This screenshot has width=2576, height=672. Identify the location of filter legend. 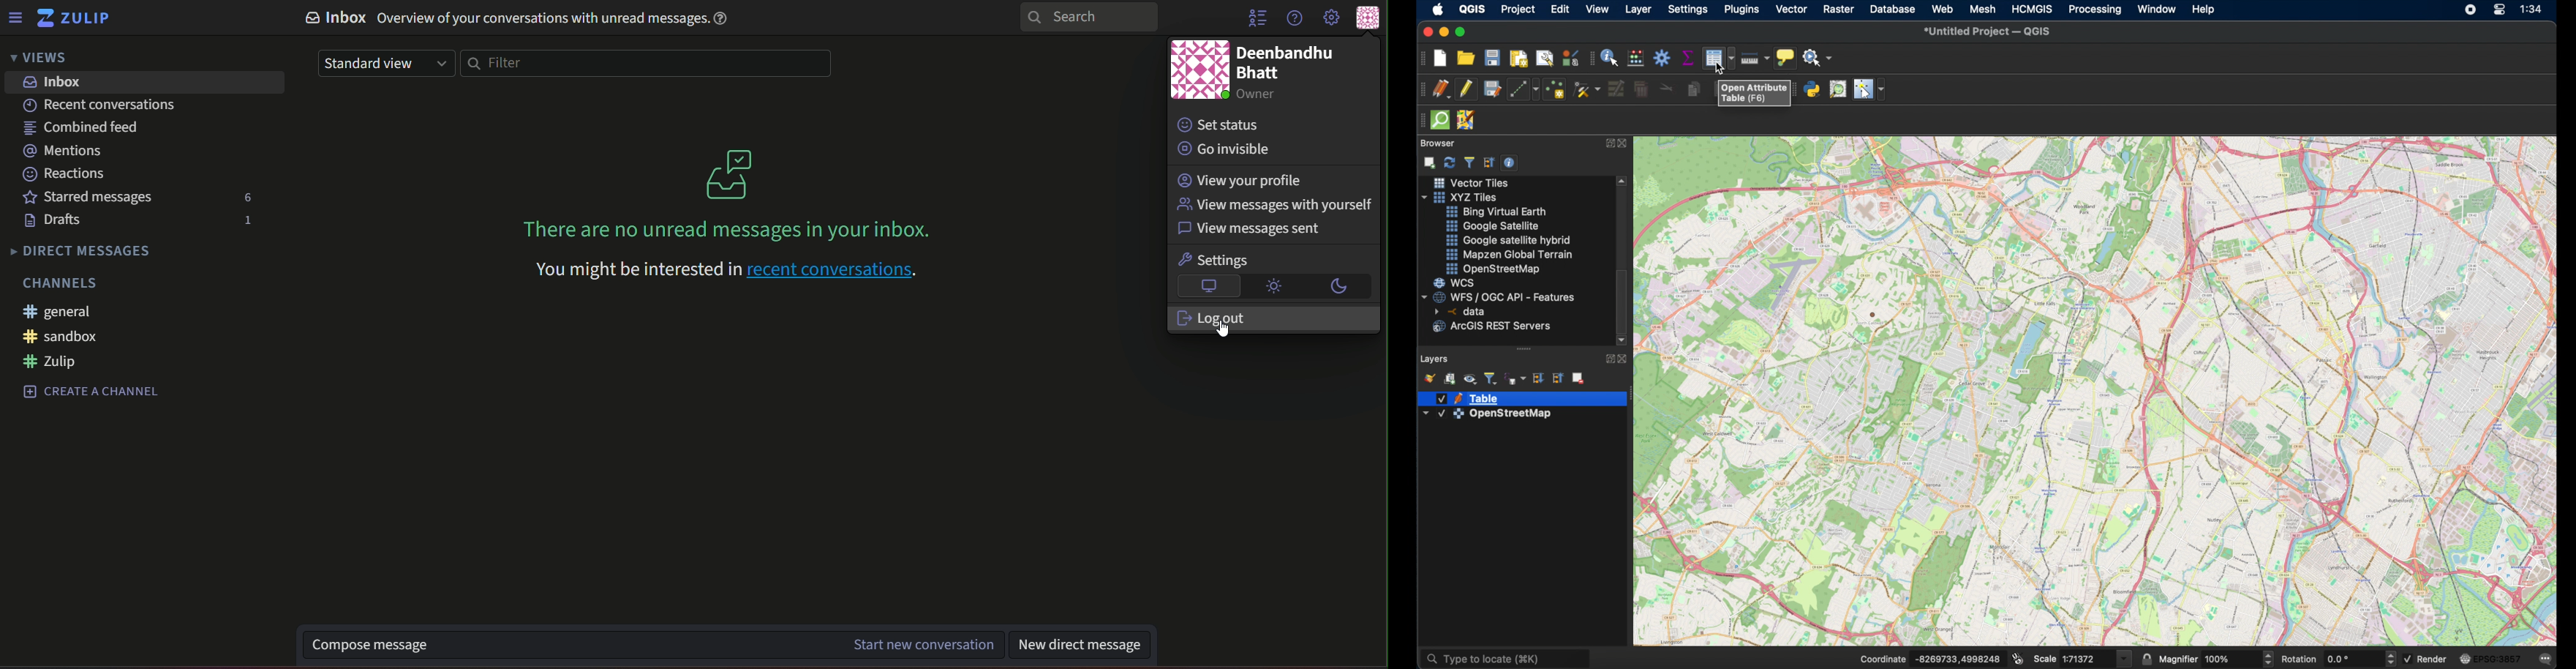
(1491, 377).